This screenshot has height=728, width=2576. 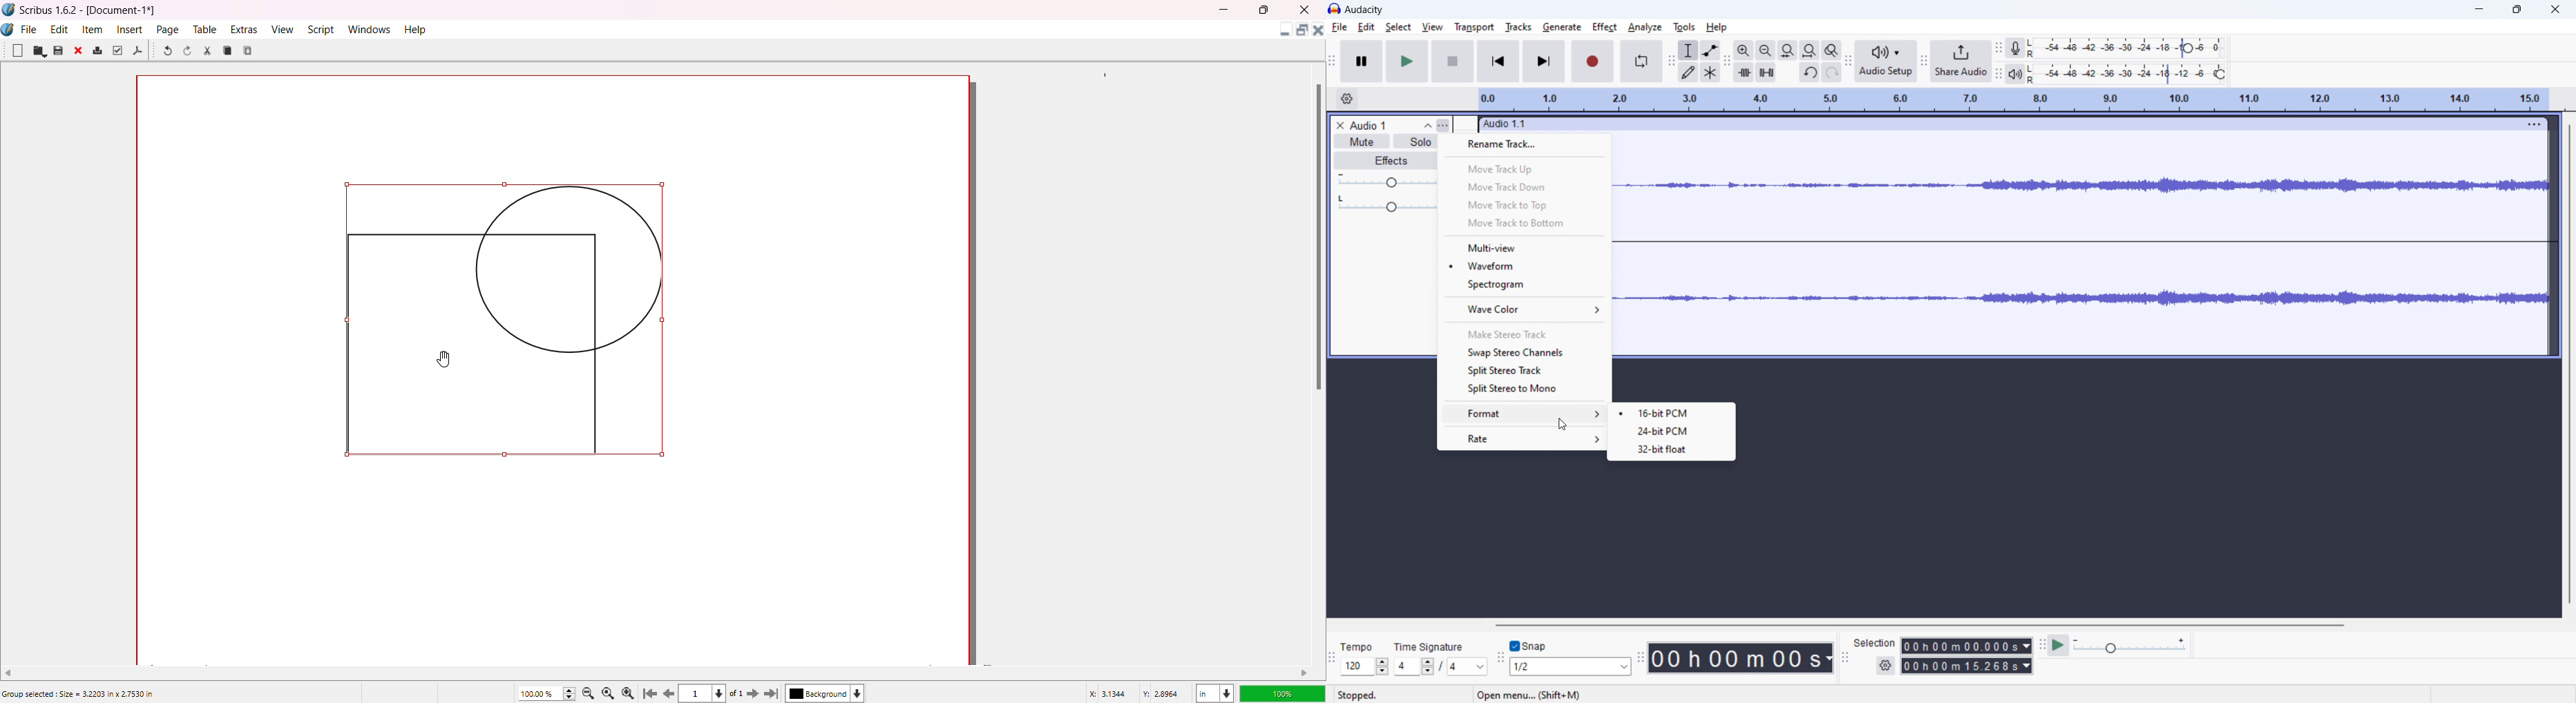 What do you see at coordinates (1809, 50) in the screenshot?
I see `fit project to width` at bounding box center [1809, 50].